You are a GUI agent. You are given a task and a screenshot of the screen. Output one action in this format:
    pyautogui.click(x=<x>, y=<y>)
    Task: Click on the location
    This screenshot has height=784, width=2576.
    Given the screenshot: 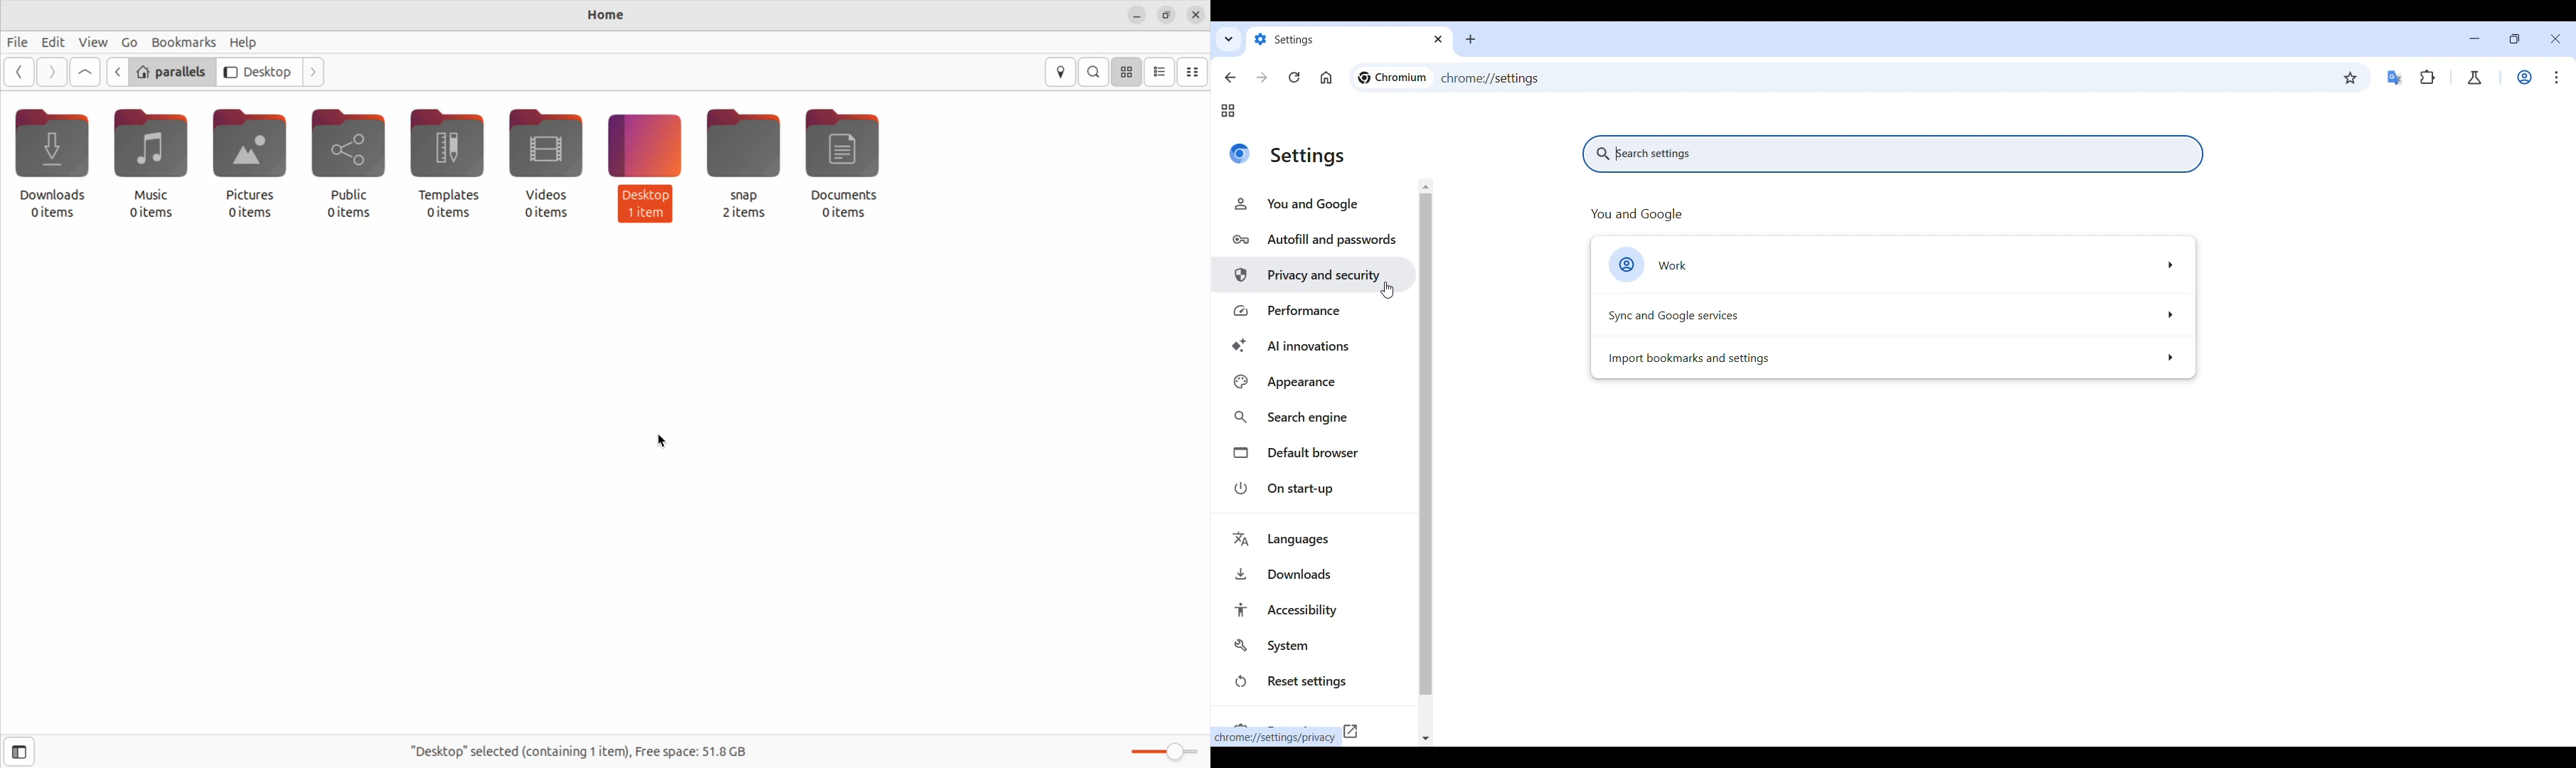 What is the action you would take?
    pyautogui.click(x=1062, y=72)
    